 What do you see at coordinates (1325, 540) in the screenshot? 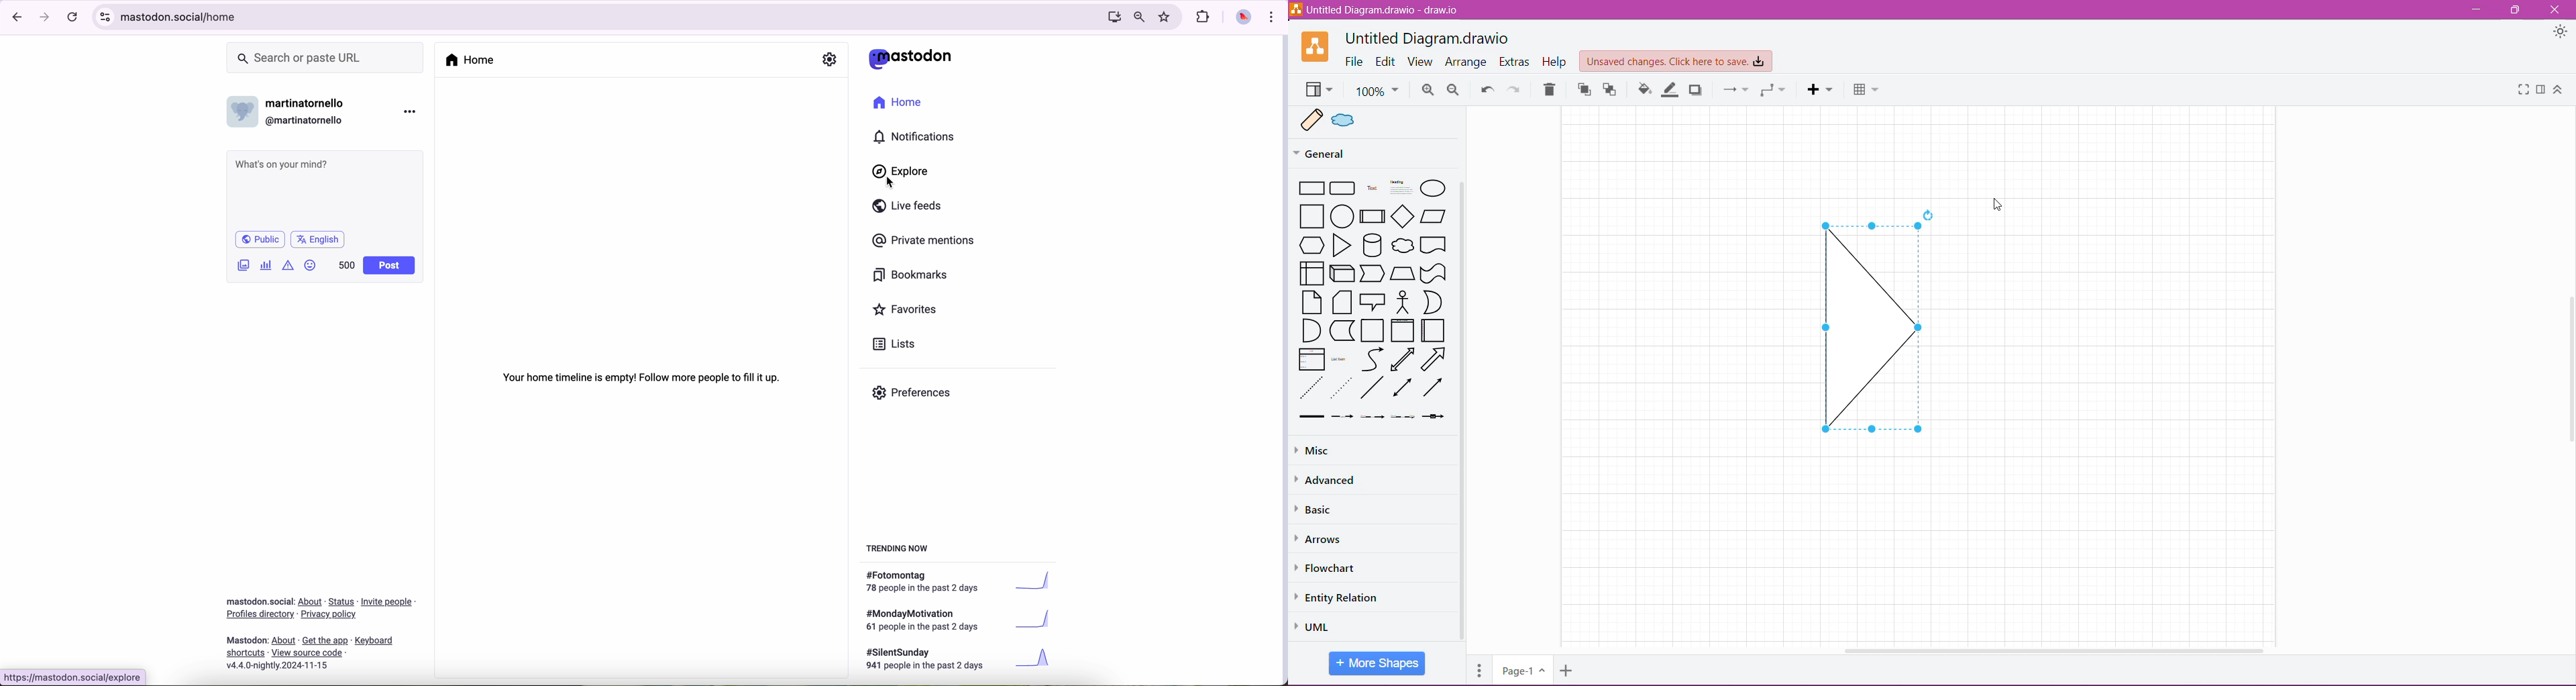
I see `Arrows` at bounding box center [1325, 540].